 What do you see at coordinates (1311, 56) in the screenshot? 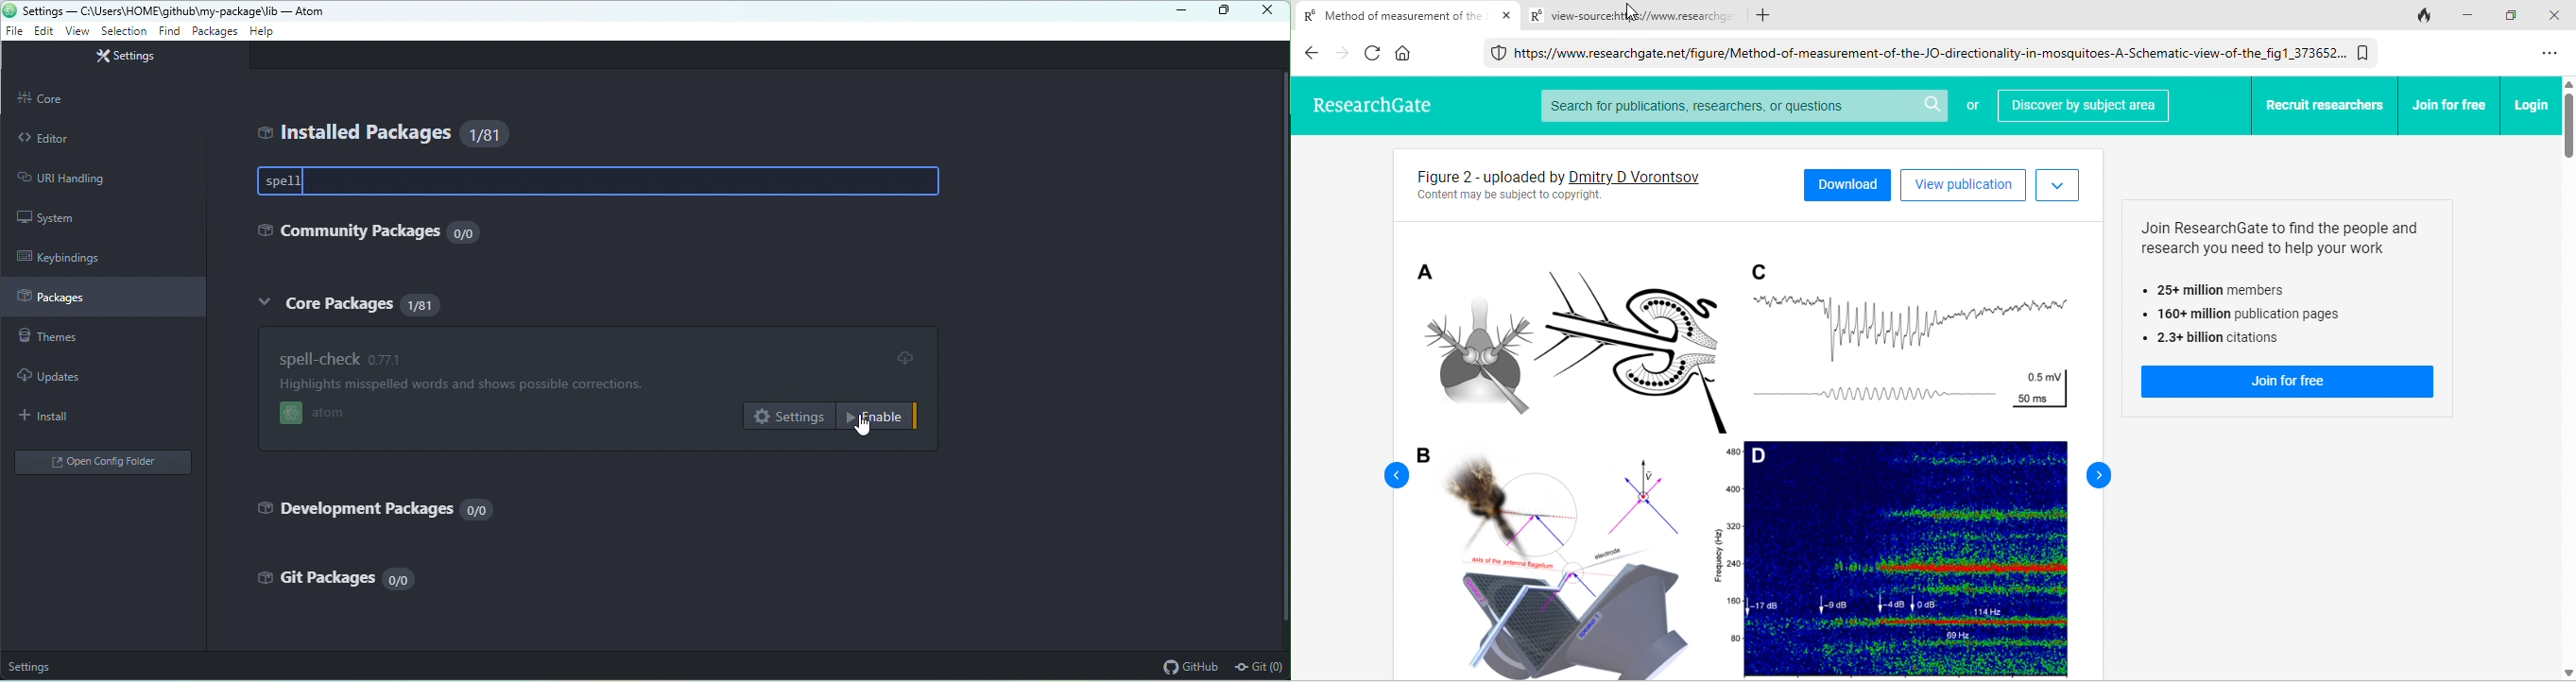
I see `back` at bounding box center [1311, 56].